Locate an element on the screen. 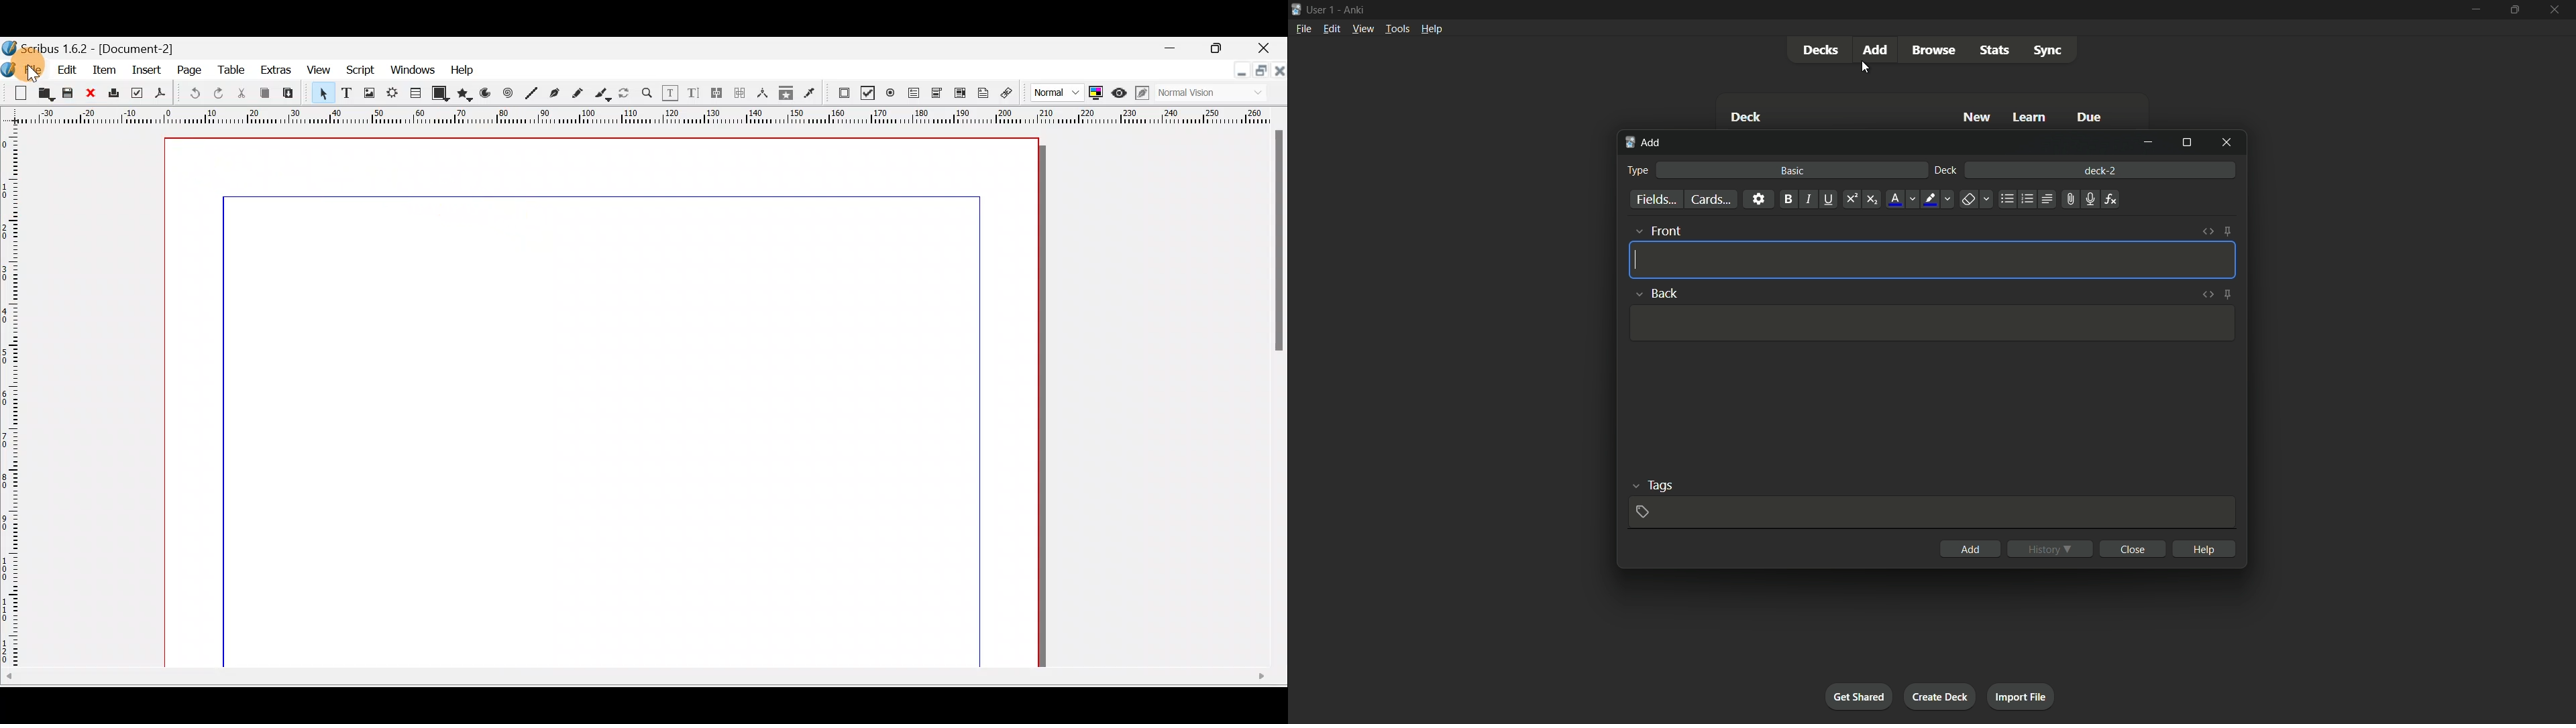  due is located at coordinates (2087, 118).